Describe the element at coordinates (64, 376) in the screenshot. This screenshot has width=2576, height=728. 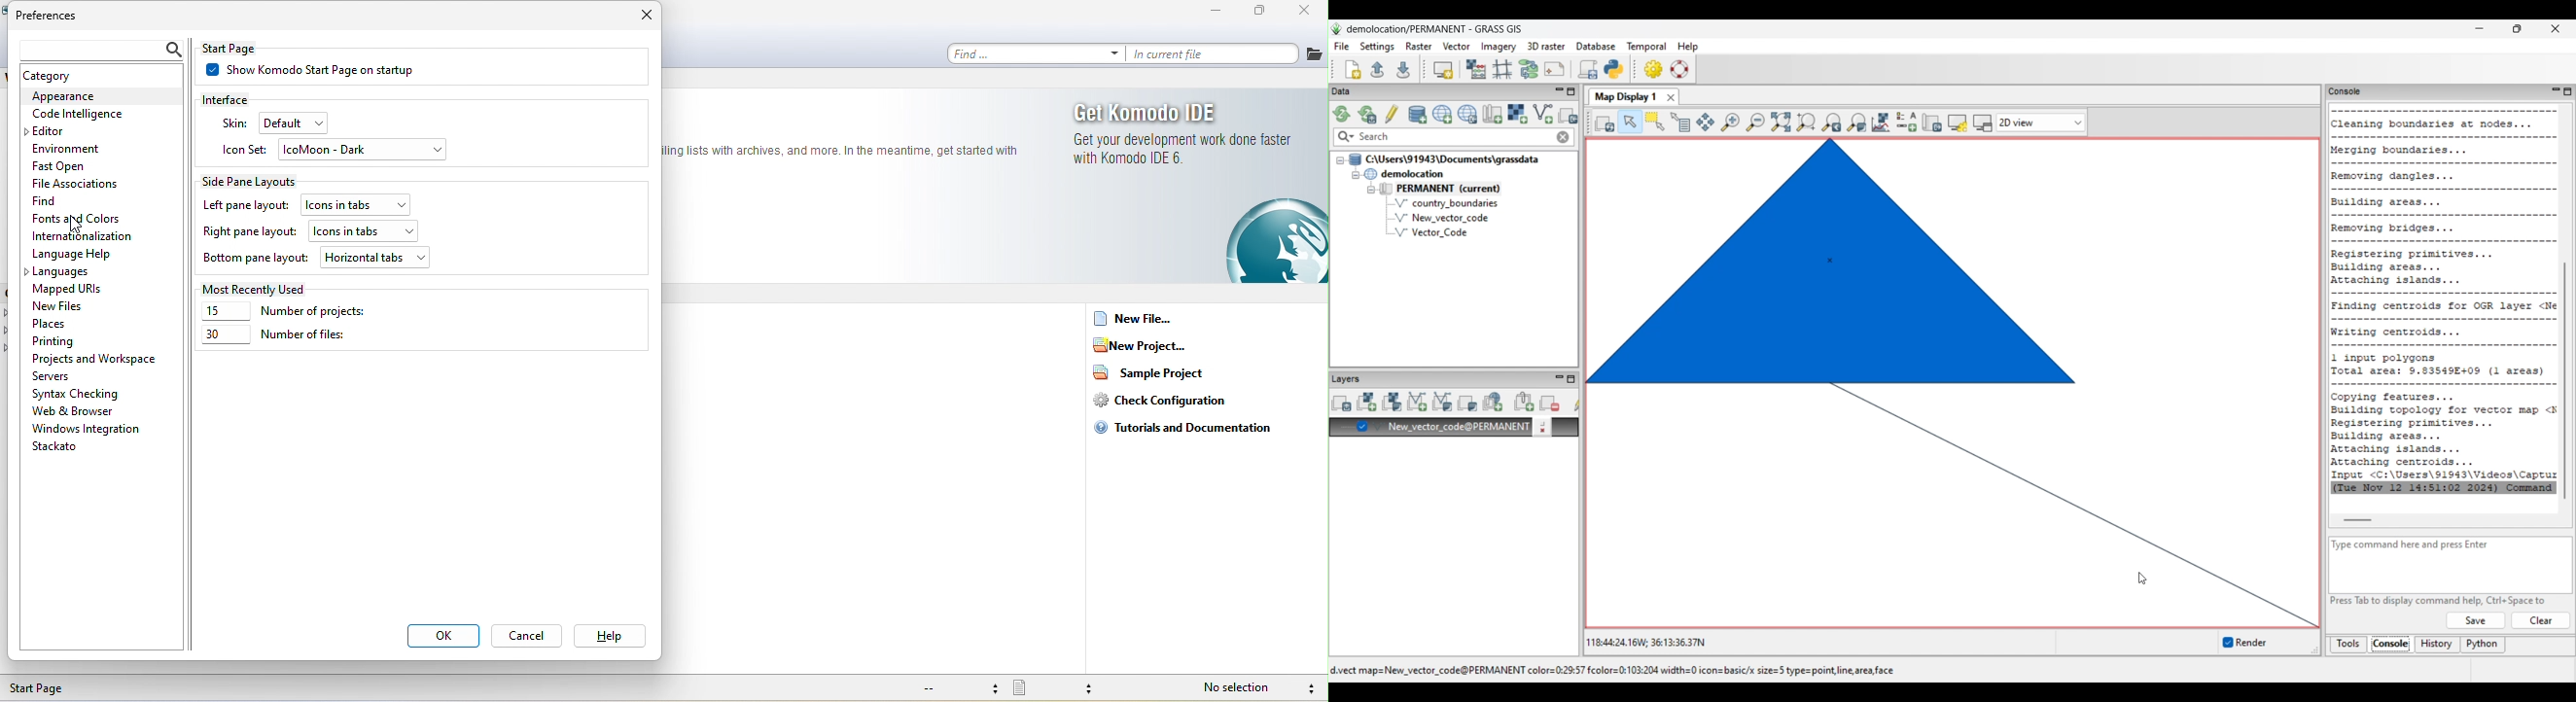
I see `servers` at that location.